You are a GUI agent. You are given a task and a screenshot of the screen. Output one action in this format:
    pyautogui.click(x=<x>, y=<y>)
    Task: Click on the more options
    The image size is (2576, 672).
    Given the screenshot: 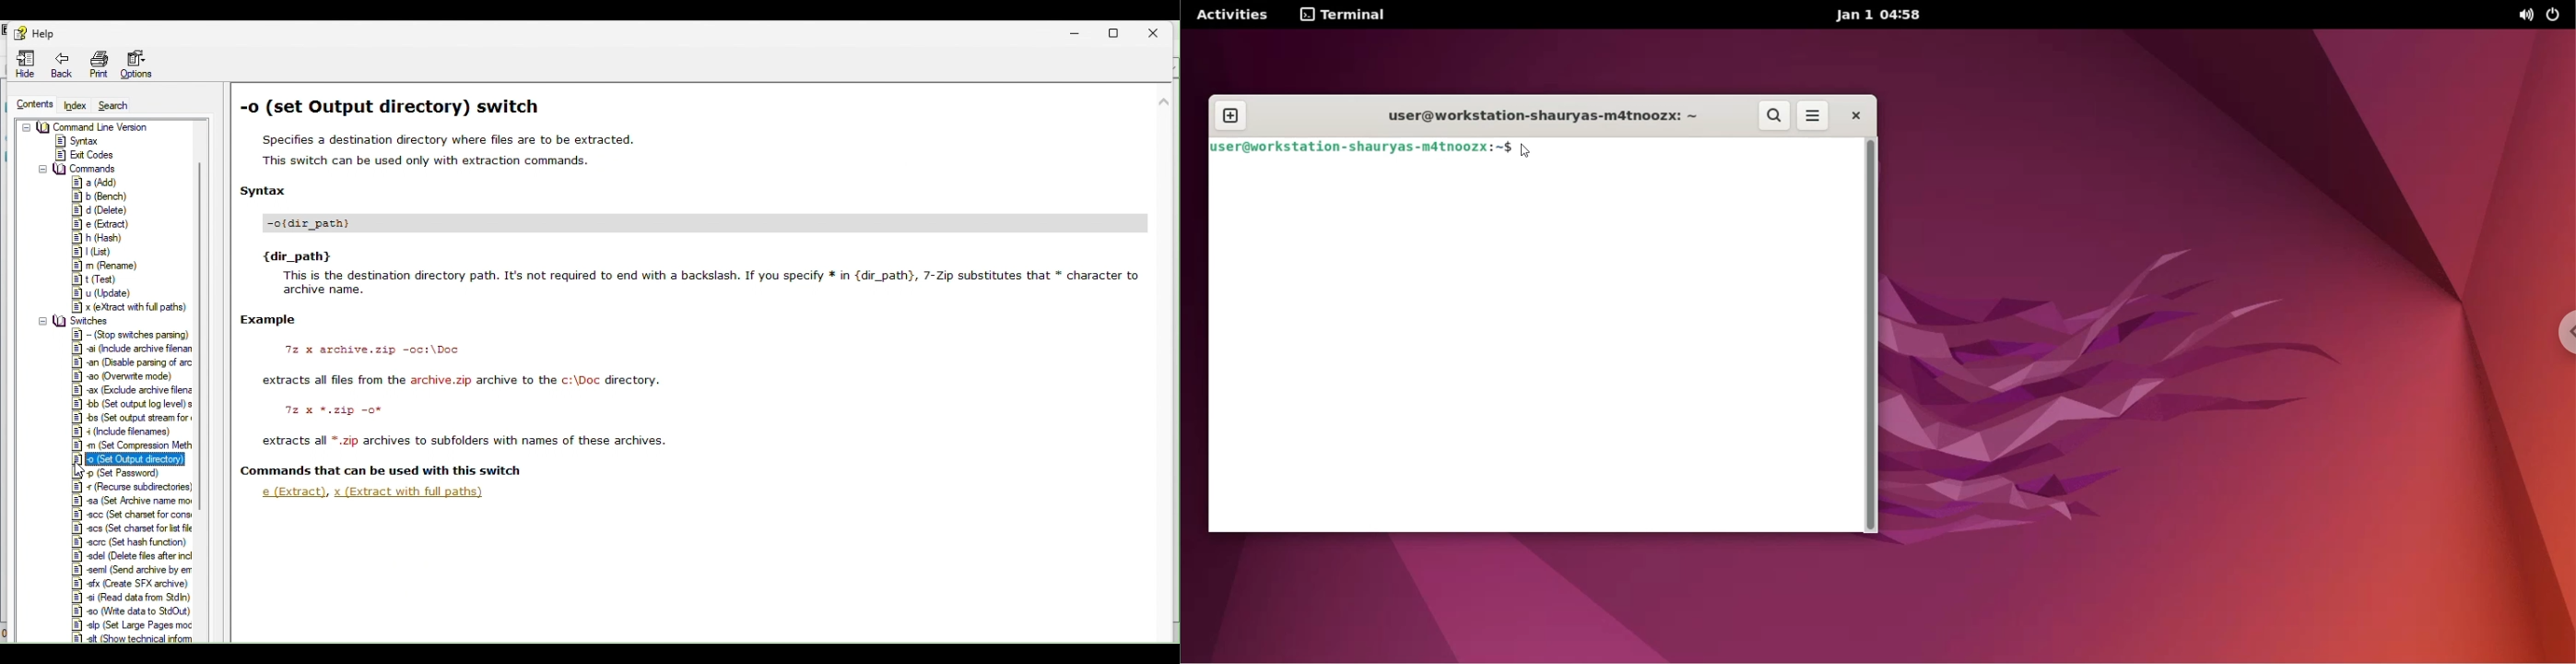 What is the action you would take?
    pyautogui.click(x=1814, y=116)
    